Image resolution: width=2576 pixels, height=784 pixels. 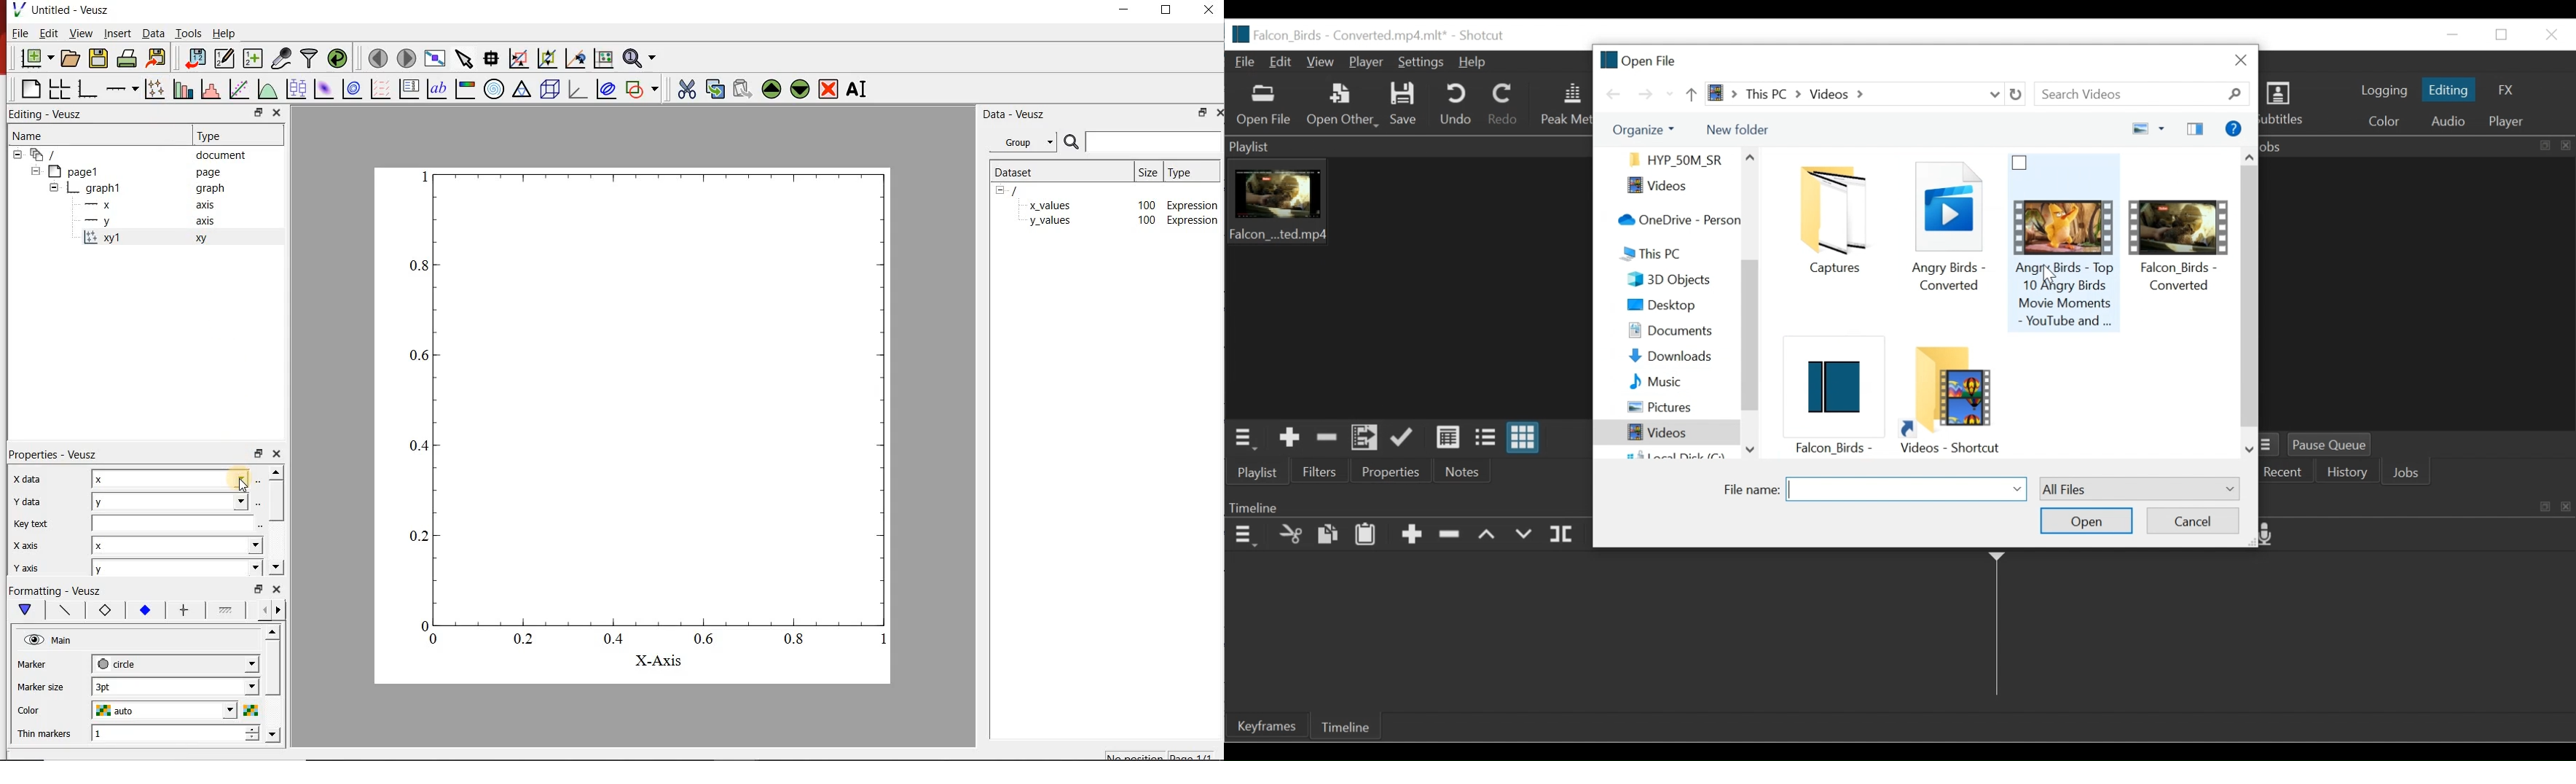 I want to click on print the documents, so click(x=127, y=58).